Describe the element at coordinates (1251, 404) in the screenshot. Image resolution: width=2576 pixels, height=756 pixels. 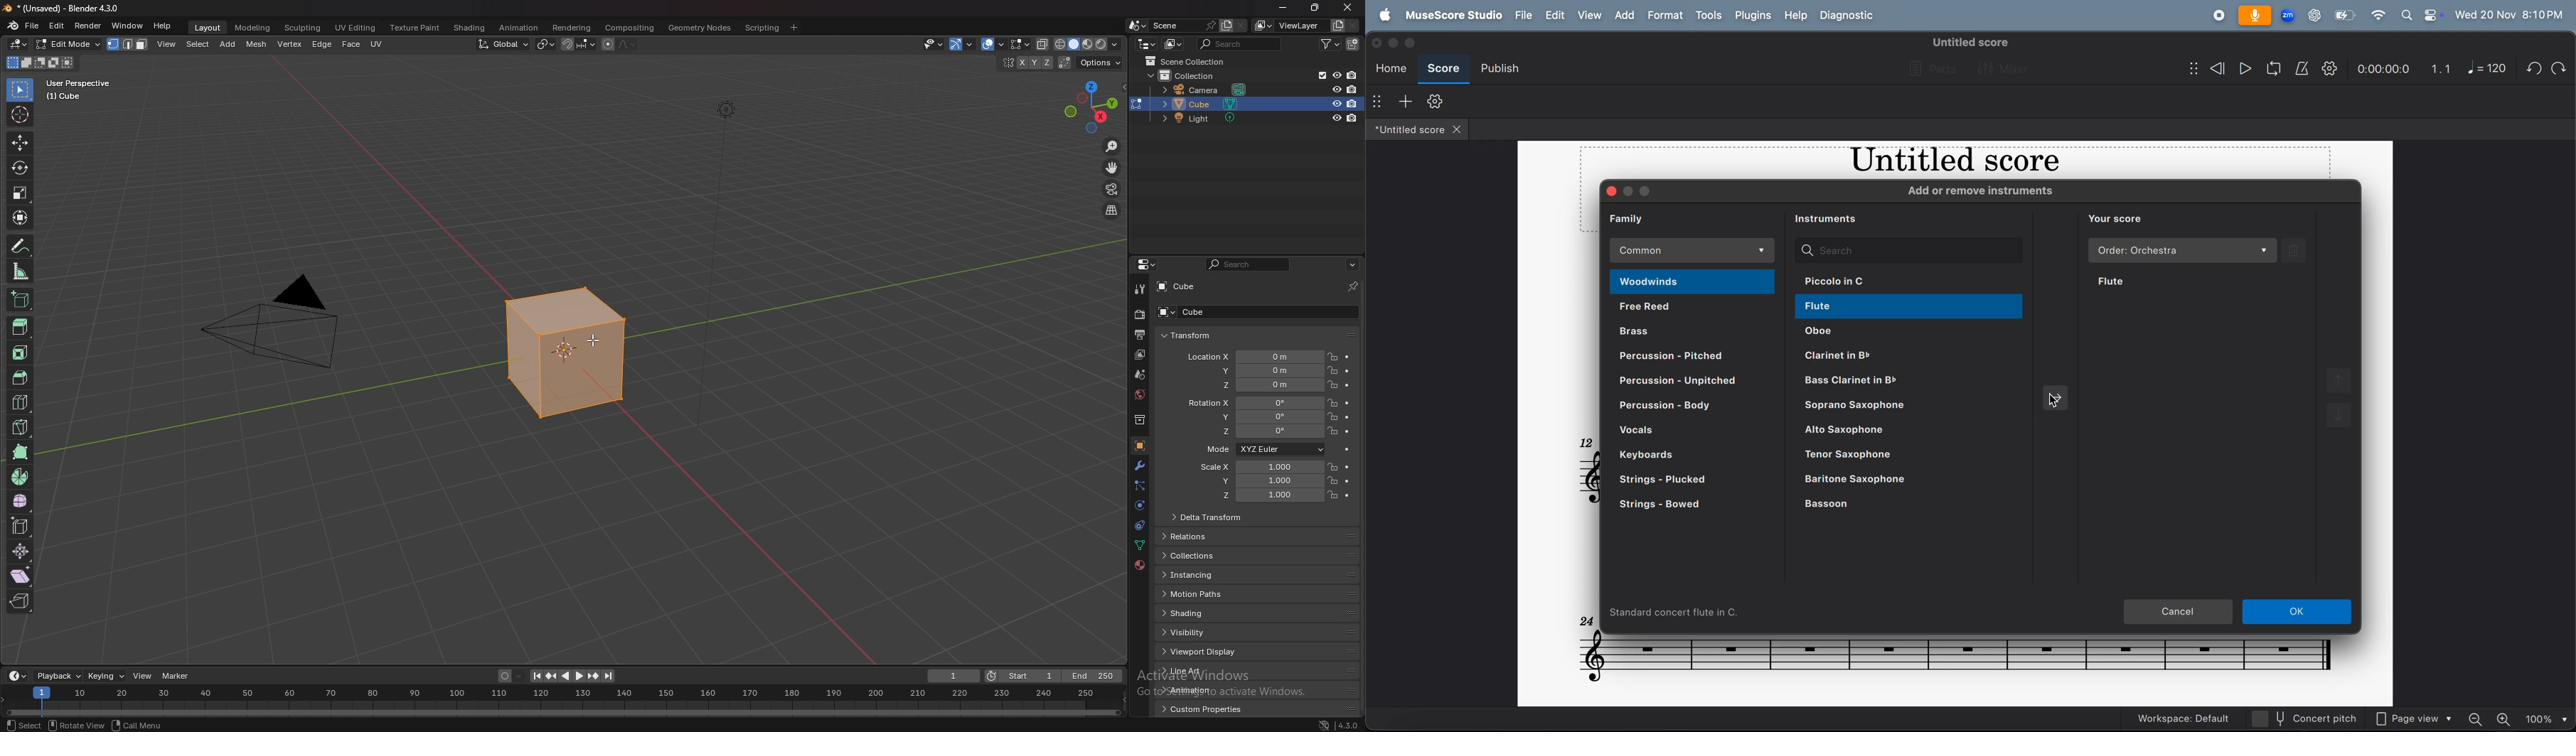
I see `rotation x` at that location.